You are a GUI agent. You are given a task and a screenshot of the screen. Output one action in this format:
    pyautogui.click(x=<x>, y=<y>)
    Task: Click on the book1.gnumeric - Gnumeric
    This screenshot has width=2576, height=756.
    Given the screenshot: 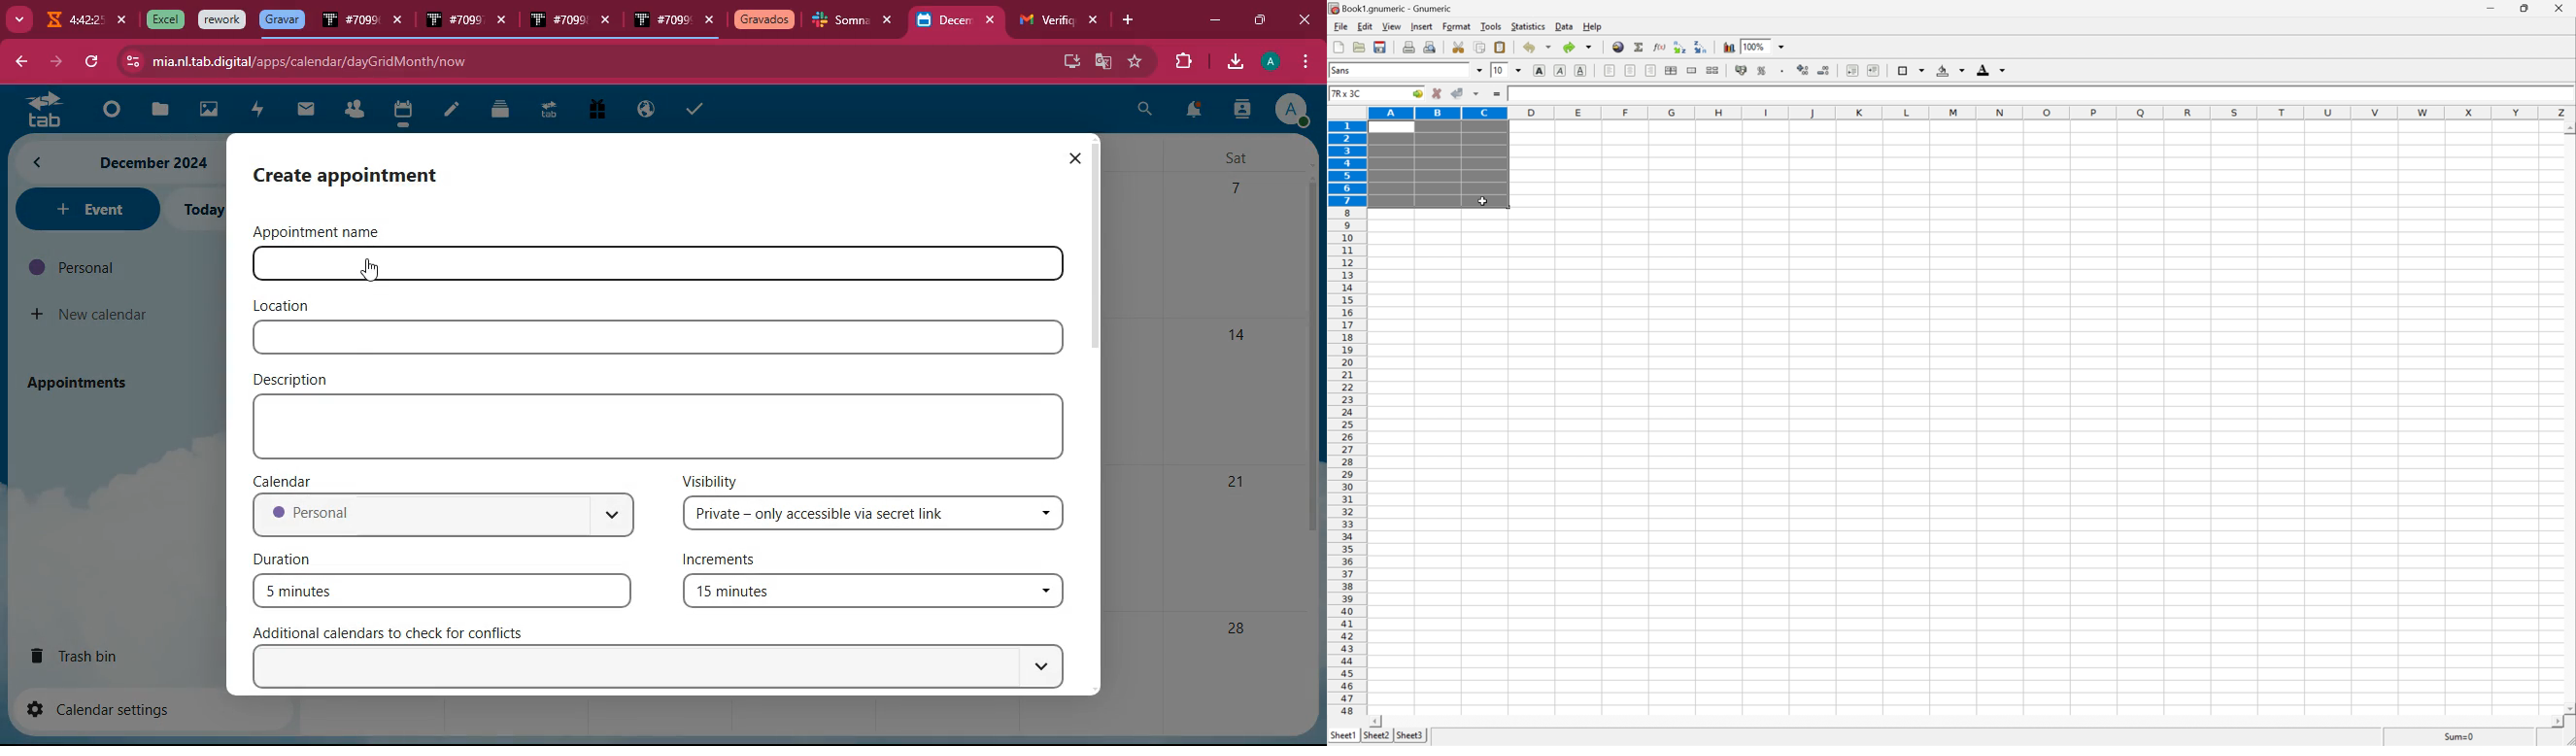 What is the action you would take?
    pyautogui.click(x=1391, y=8)
    